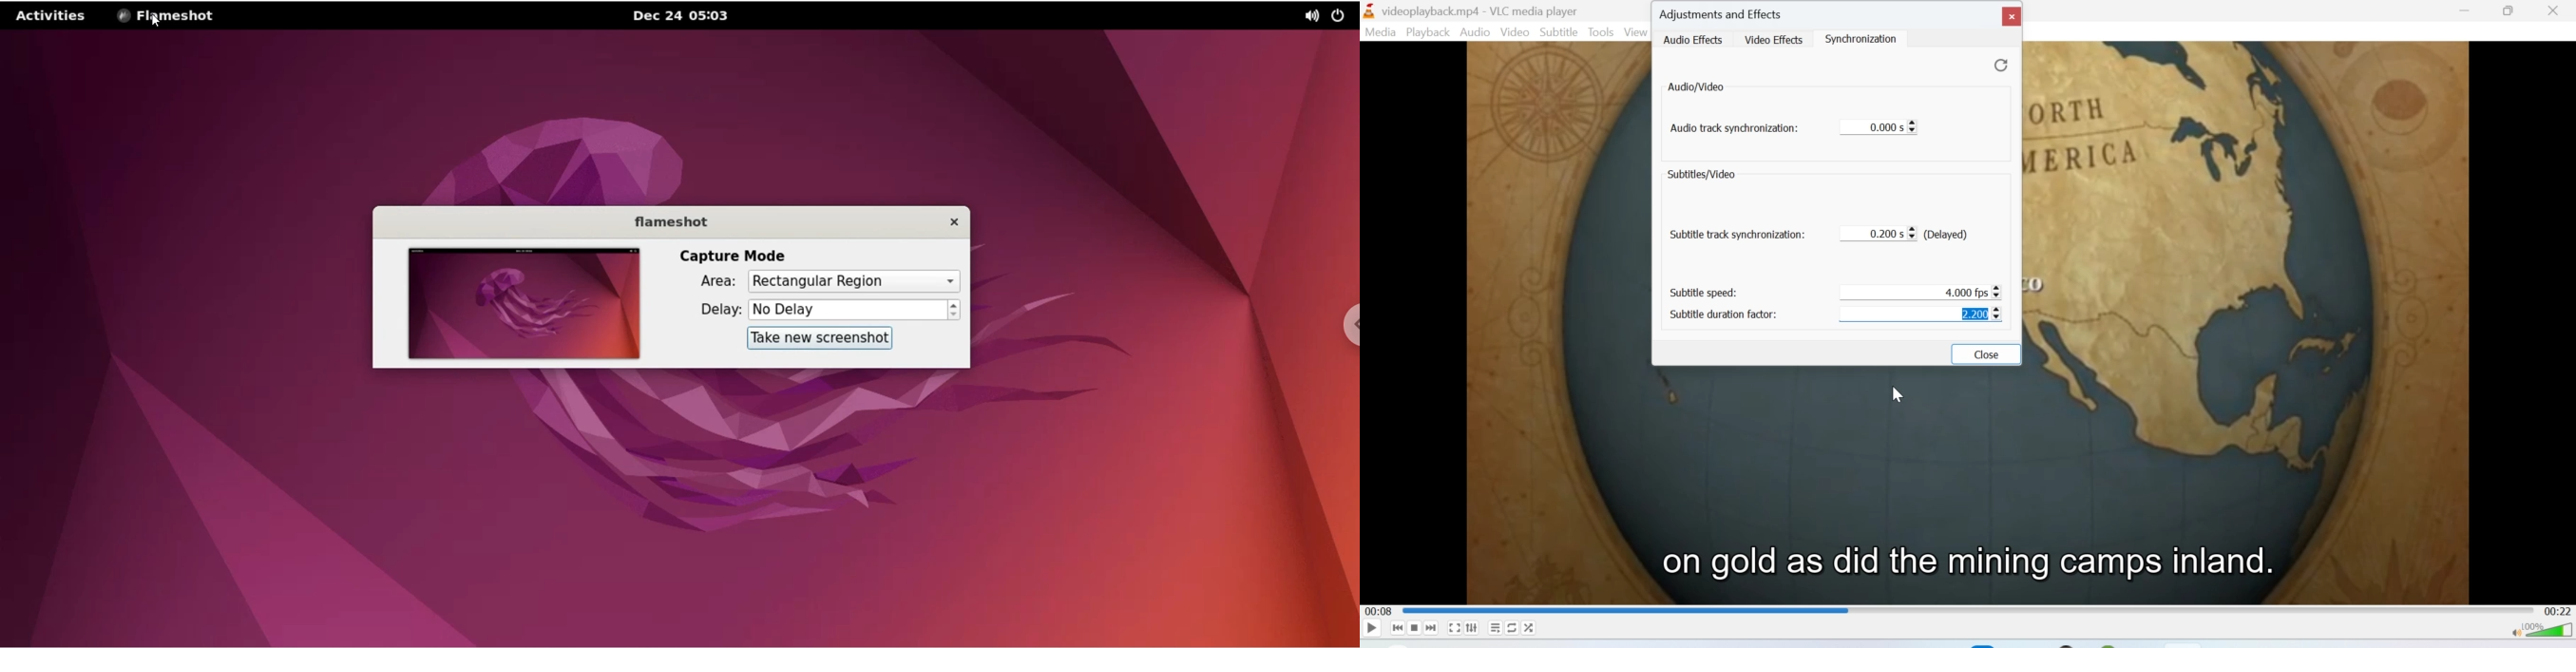 This screenshot has height=672, width=2576. What do you see at coordinates (1899, 393) in the screenshot?
I see `Cursor` at bounding box center [1899, 393].